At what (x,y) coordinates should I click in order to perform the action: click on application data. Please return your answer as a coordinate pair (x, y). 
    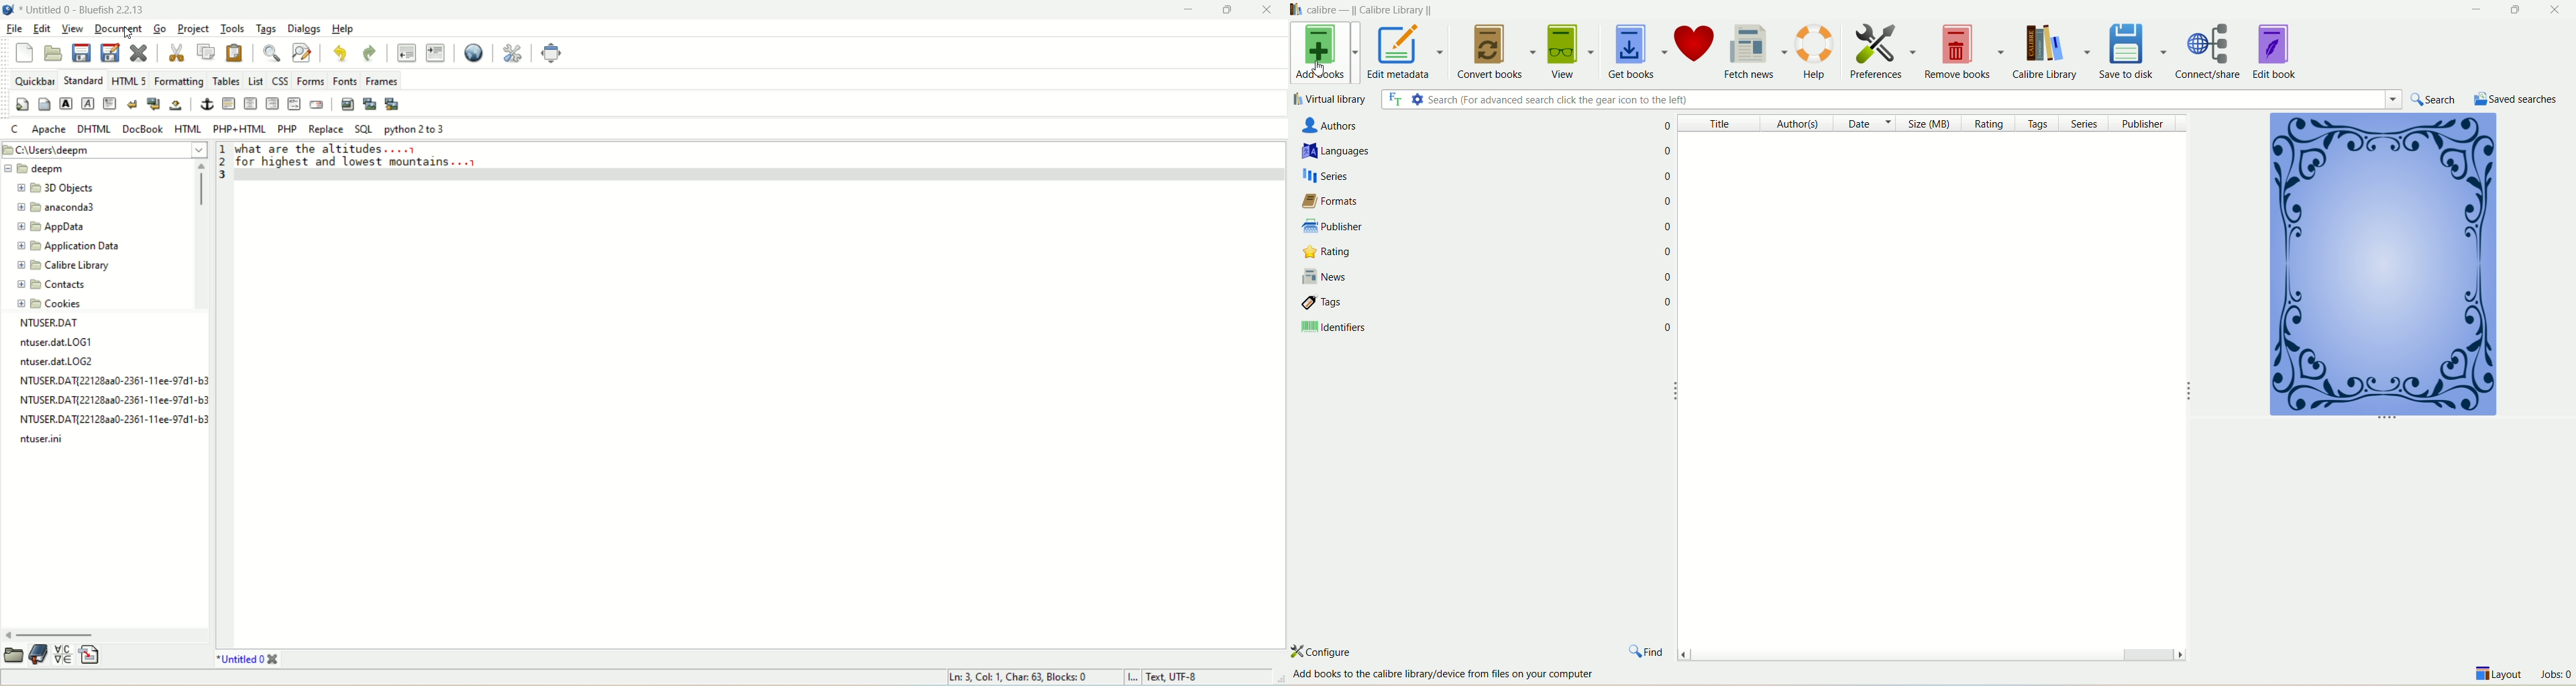
    Looking at the image, I should click on (68, 247).